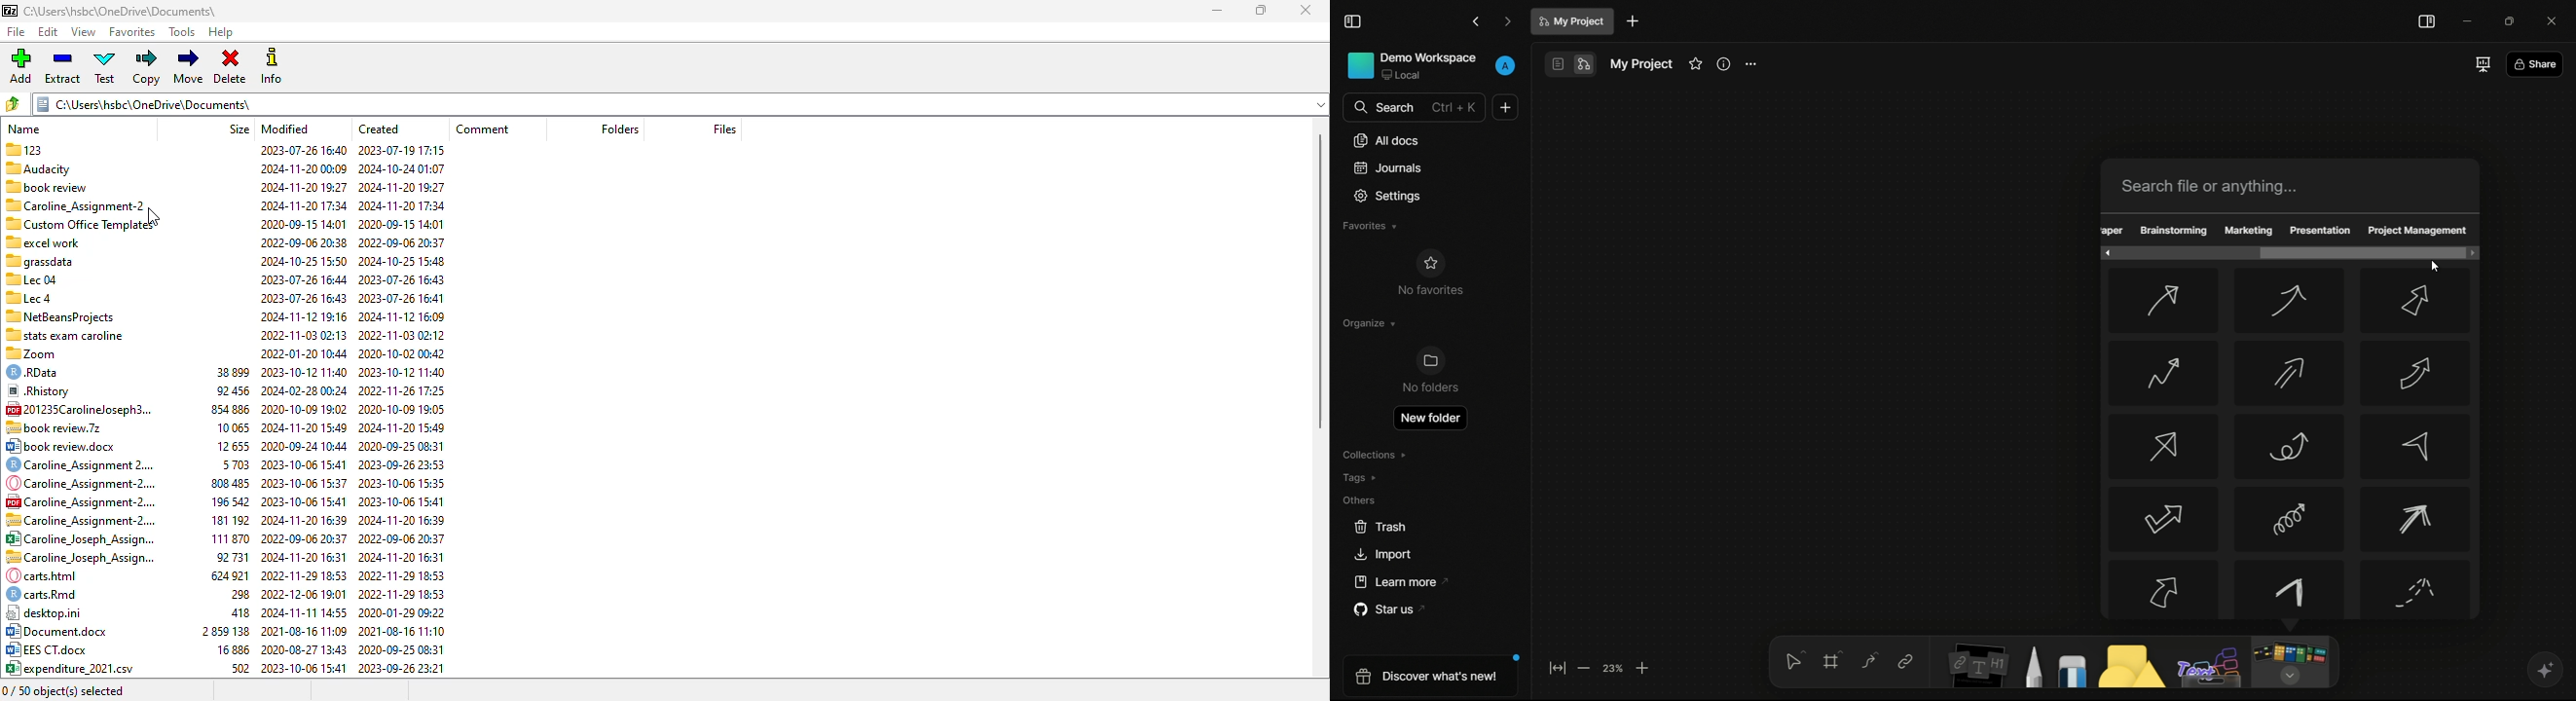 The height and width of the screenshot is (728, 2576). Describe the element at coordinates (399, 538) in the screenshot. I see `2022-09-06 20:37` at that location.